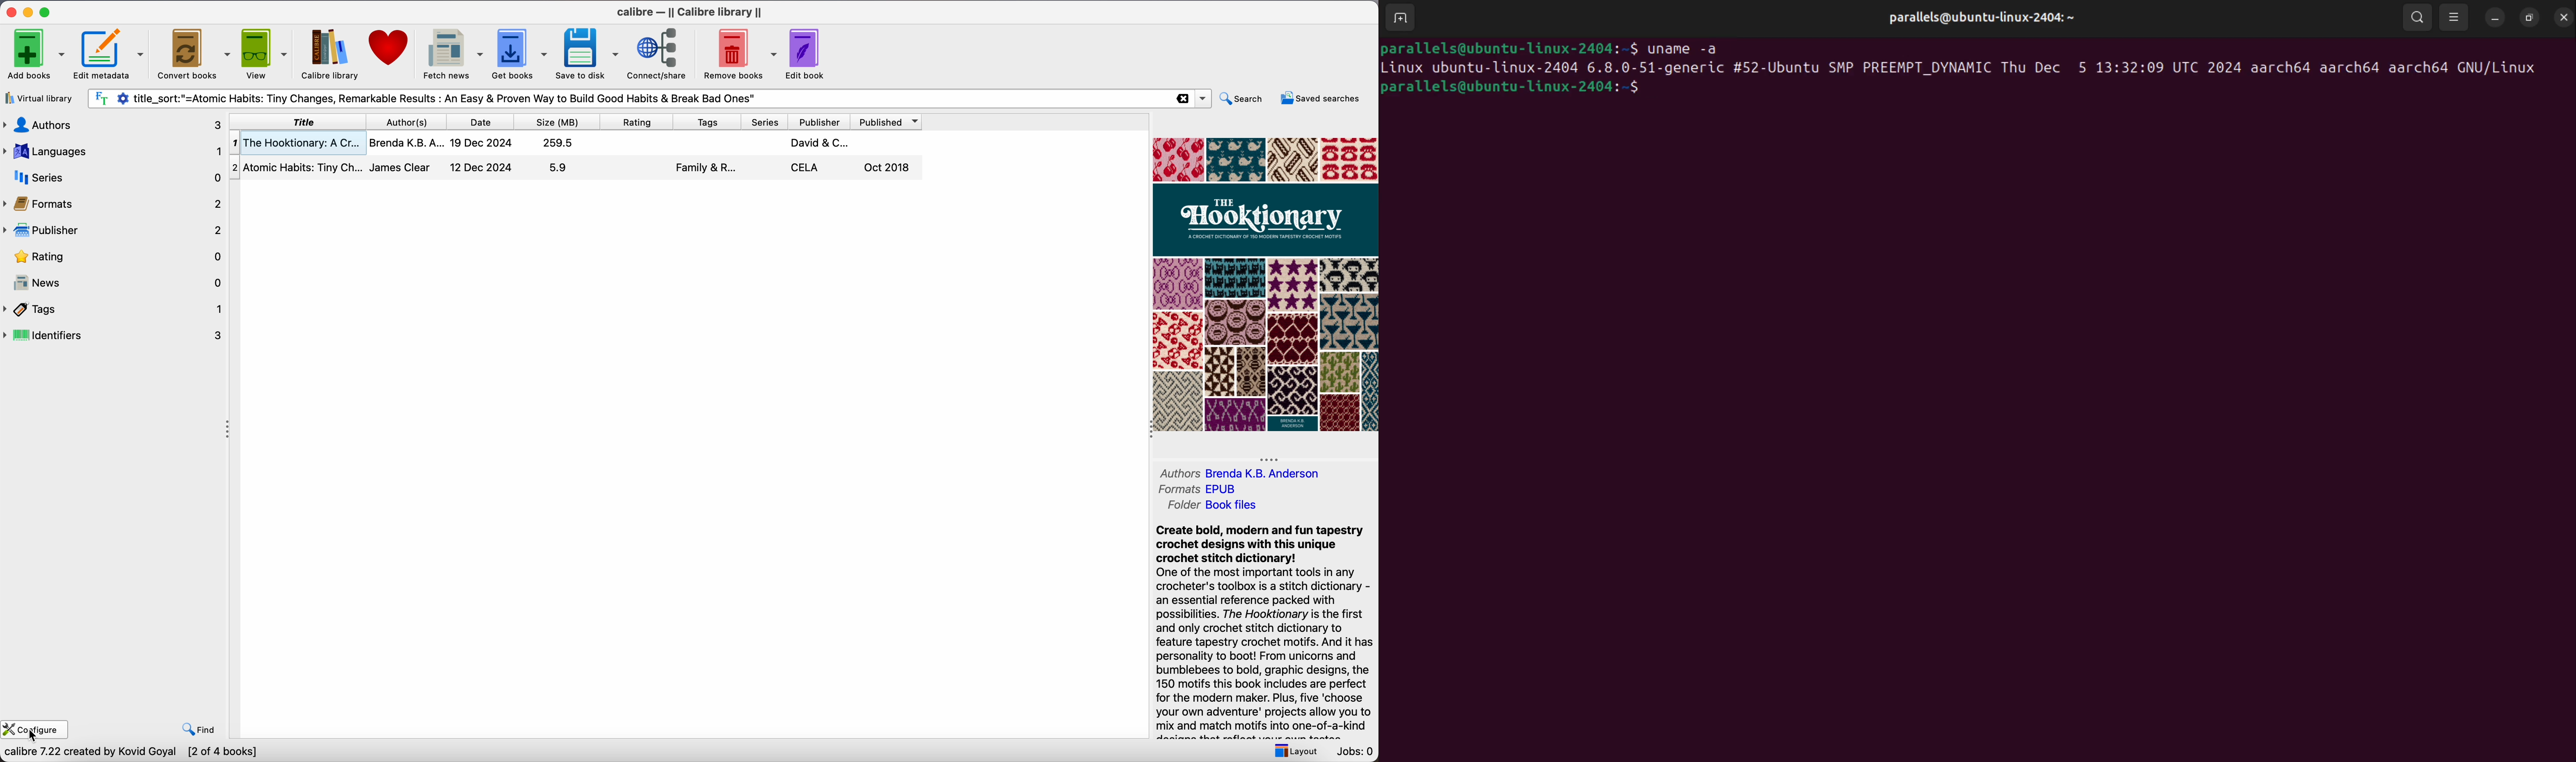 The width and height of the screenshot is (2576, 784). Describe the element at coordinates (1318, 100) in the screenshot. I see `saved searches` at that location.